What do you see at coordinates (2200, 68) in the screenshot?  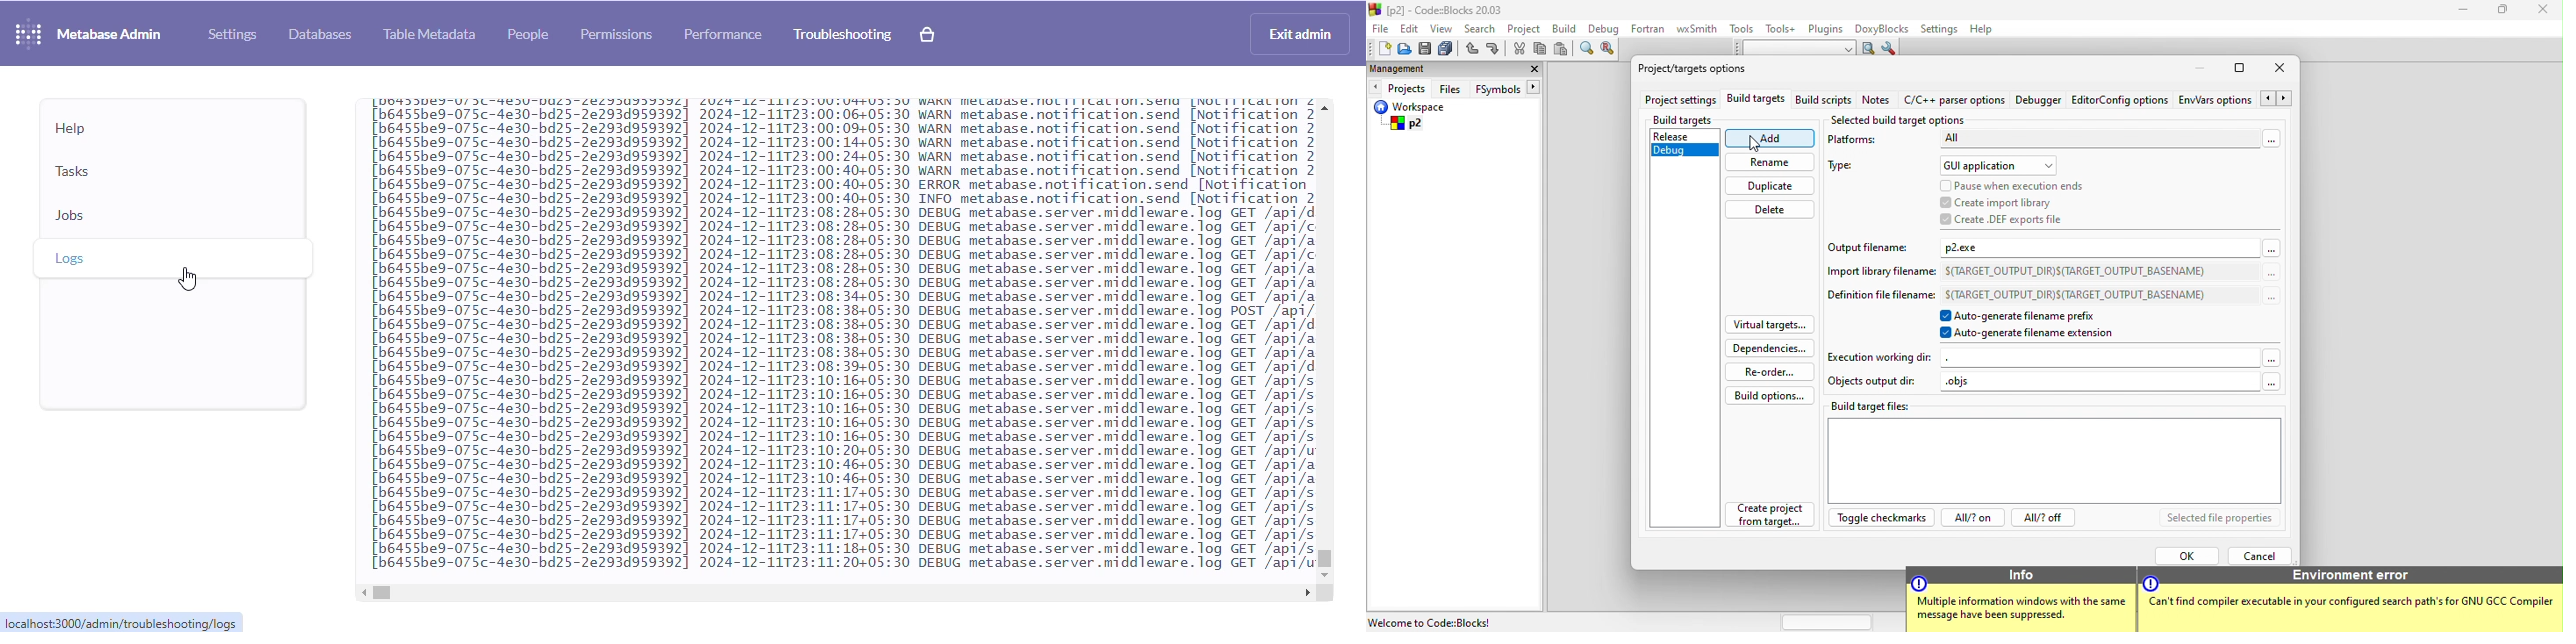 I see `minimize` at bounding box center [2200, 68].